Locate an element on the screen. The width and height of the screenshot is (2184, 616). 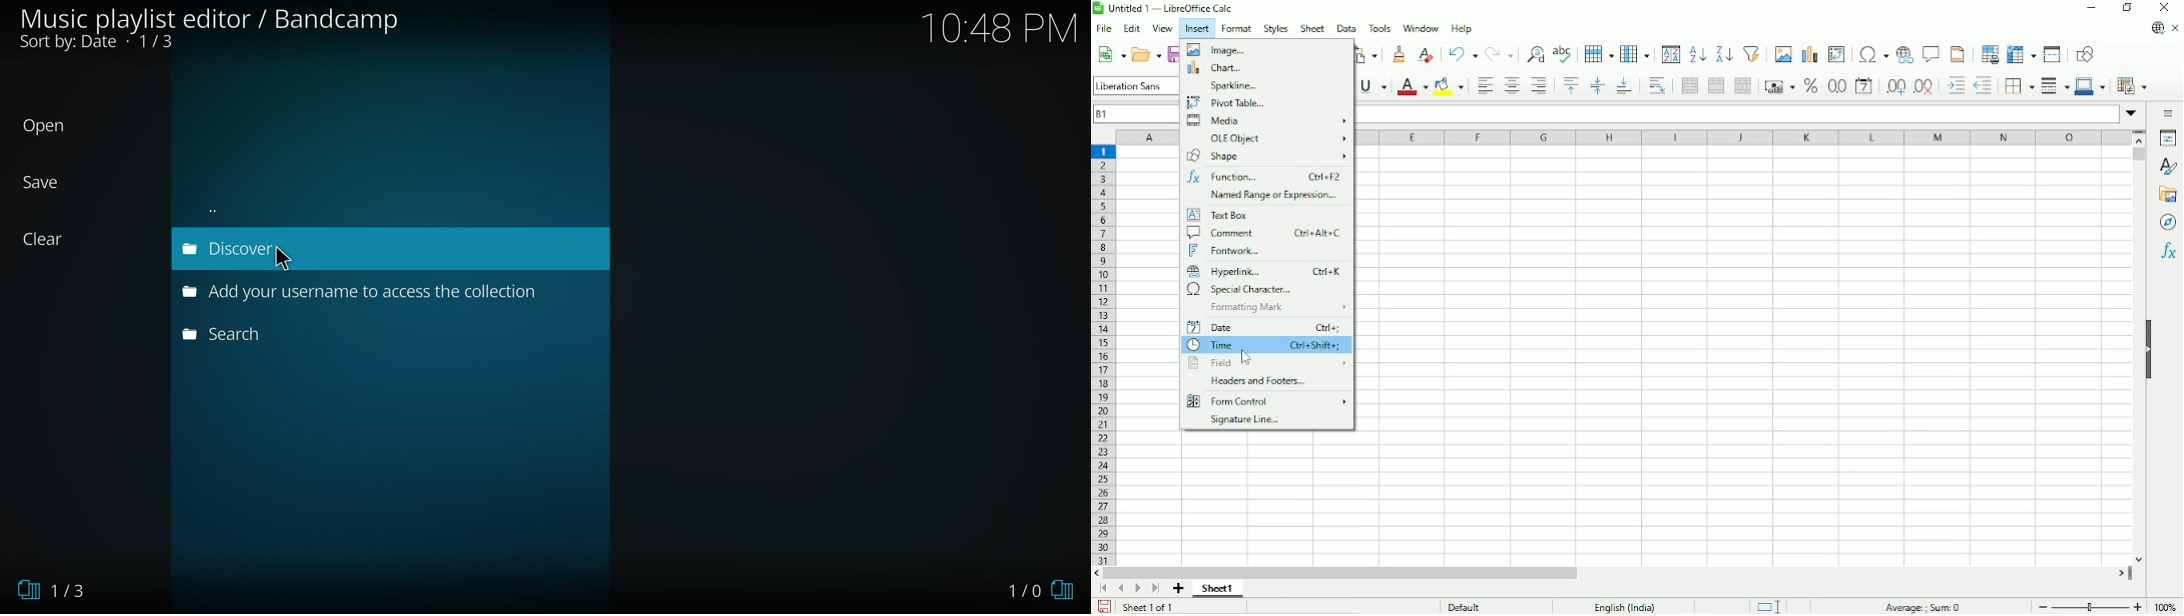
Row headings is located at coordinates (1105, 356).